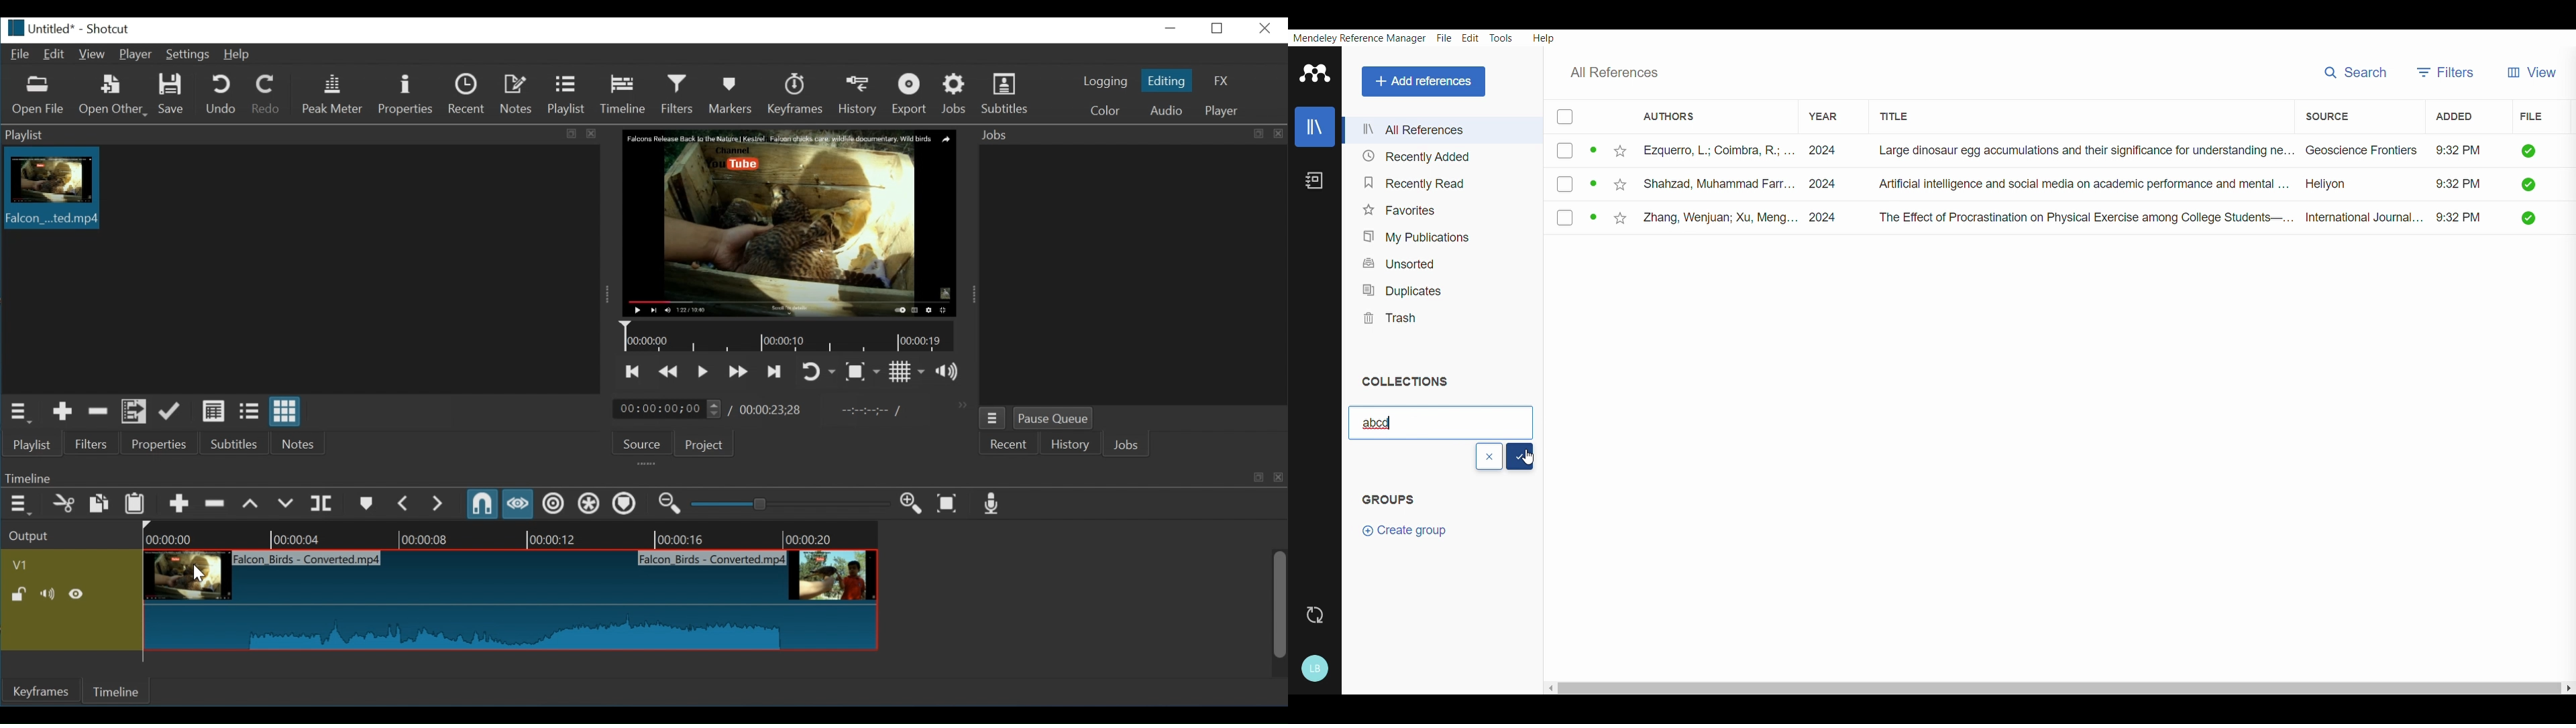 This screenshot has width=2576, height=728. What do you see at coordinates (641, 477) in the screenshot?
I see `Keyframe Panel` at bounding box center [641, 477].